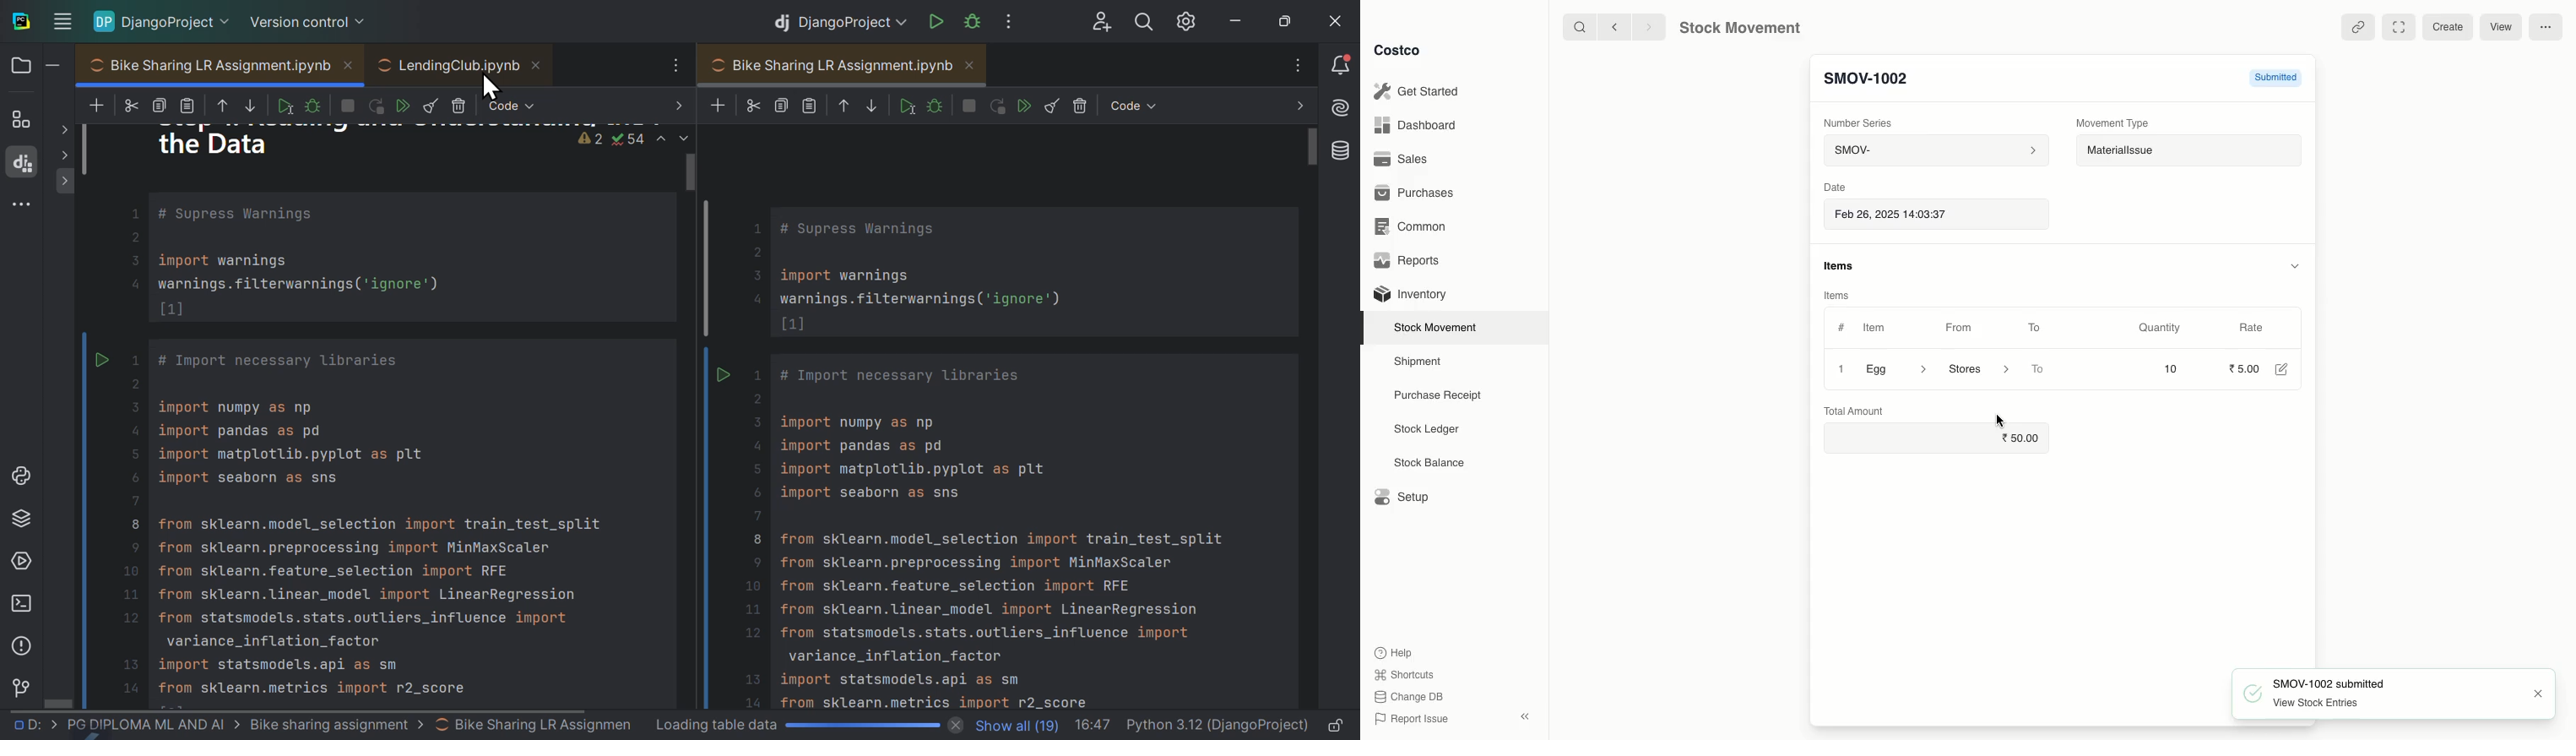 The height and width of the screenshot is (756, 2576). What do you see at coordinates (1834, 187) in the screenshot?
I see `Date` at bounding box center [1834, 187].